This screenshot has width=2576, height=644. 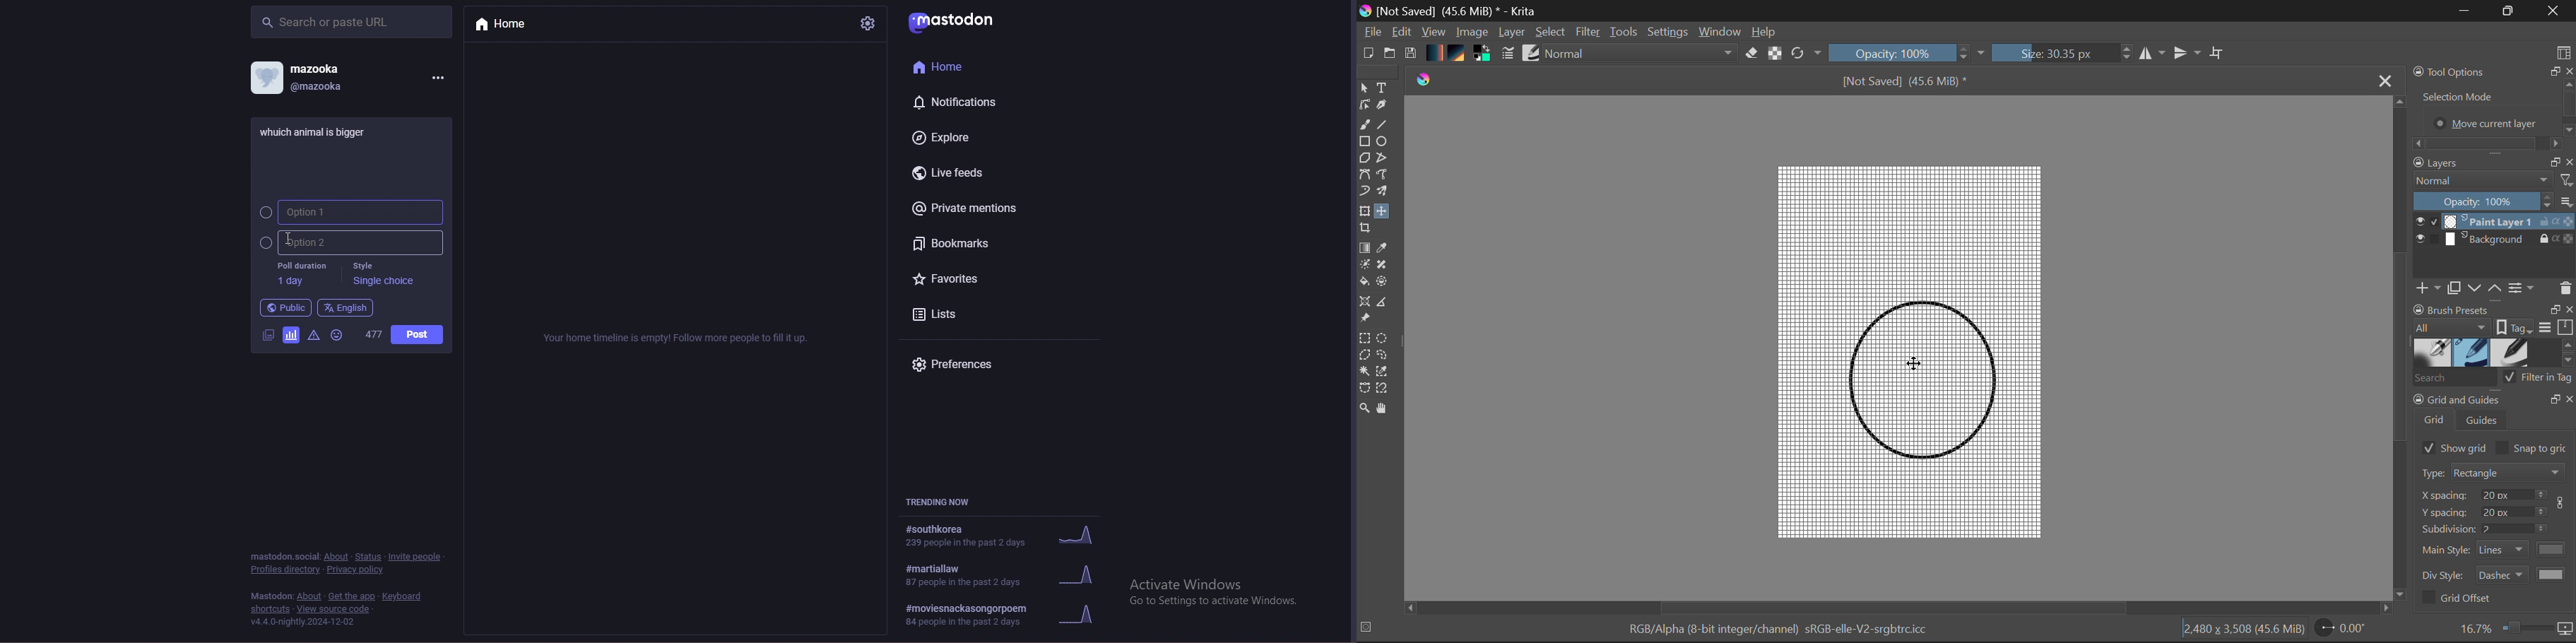 What do you see at coordinates (2451, 447) in the screenshot?
I see `Show Grid Selected` at bounding box center [2451, 447].